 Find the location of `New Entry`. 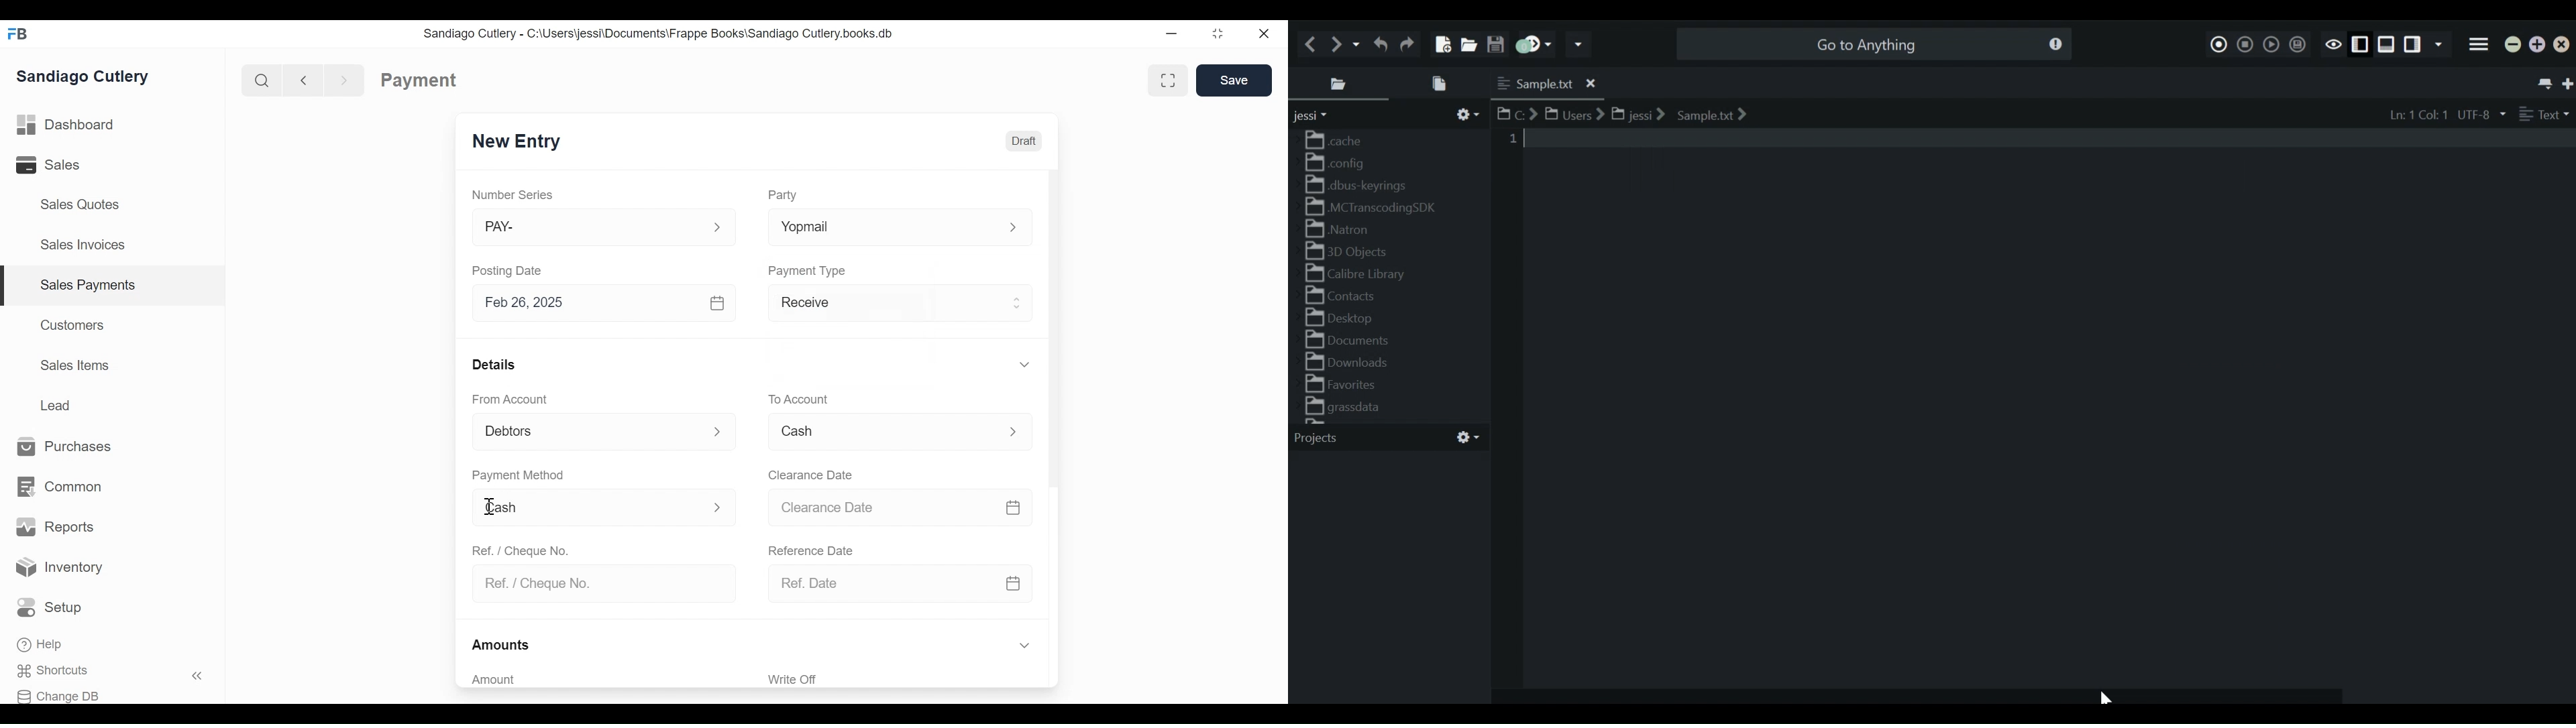

New Entry is located at coordinates (517, 142).